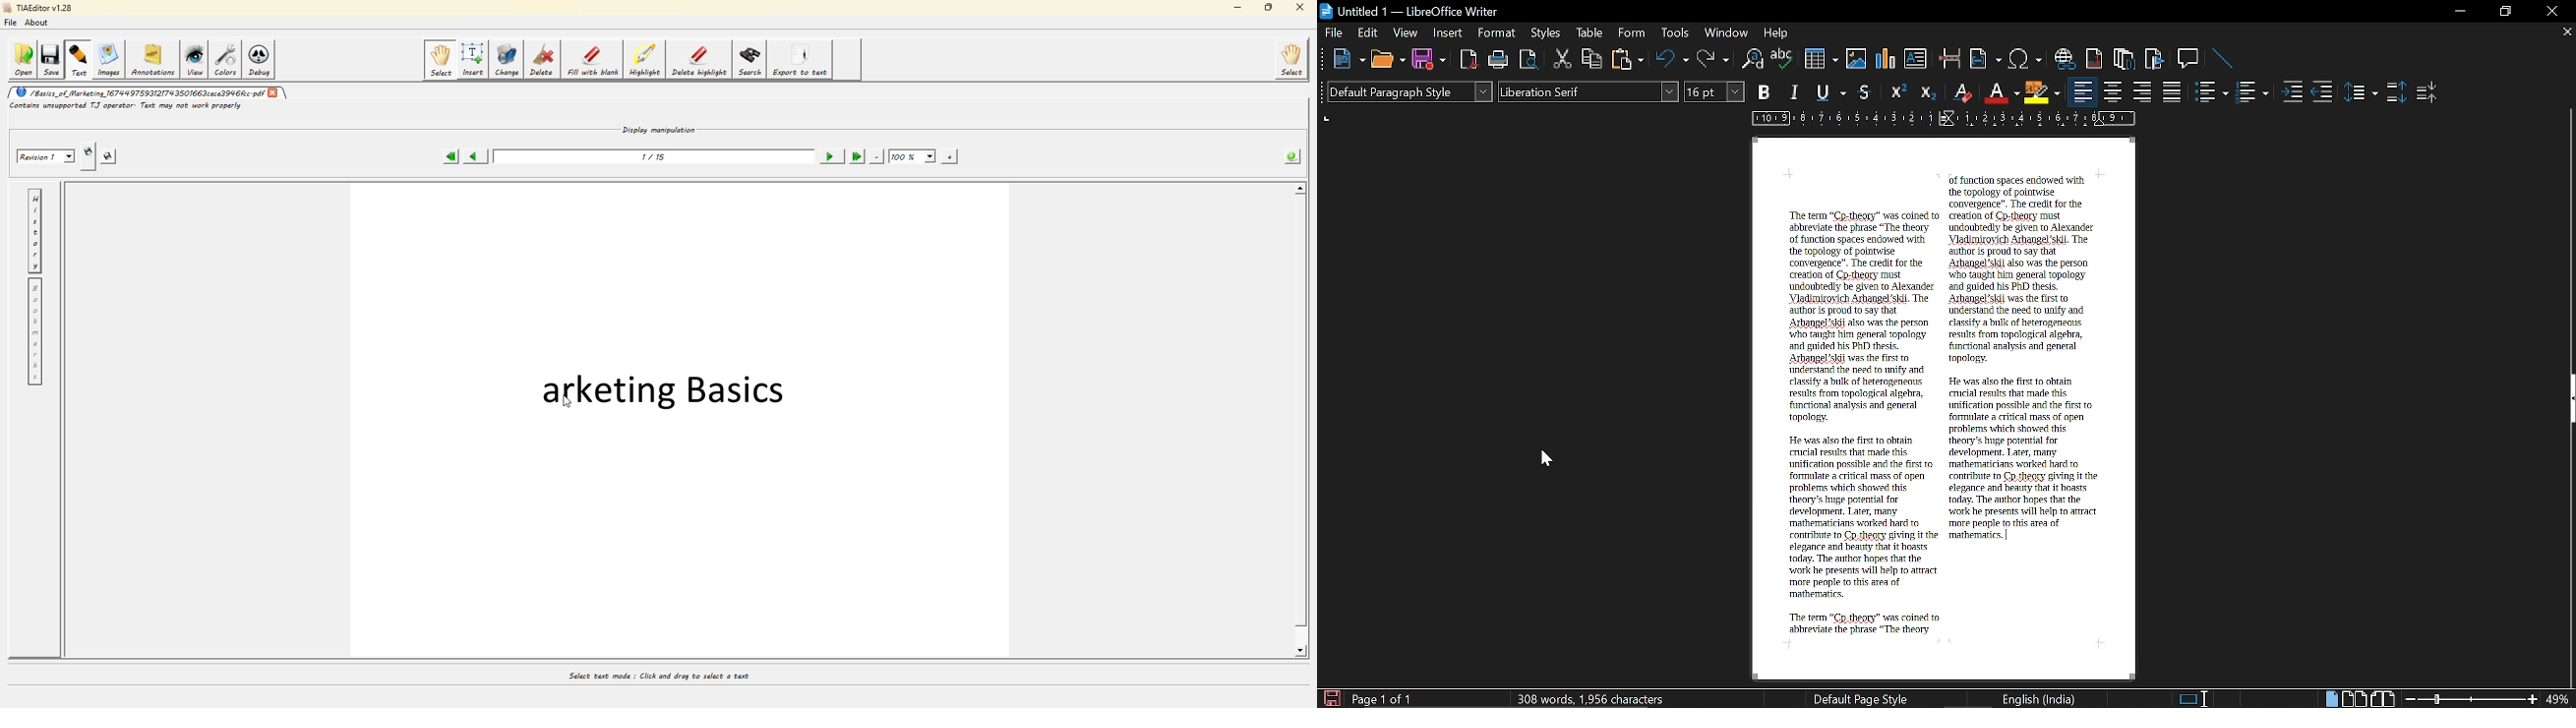  Describe the element at coordinates (1928, 91) in the screenshot. I see `Subscript` at that location.